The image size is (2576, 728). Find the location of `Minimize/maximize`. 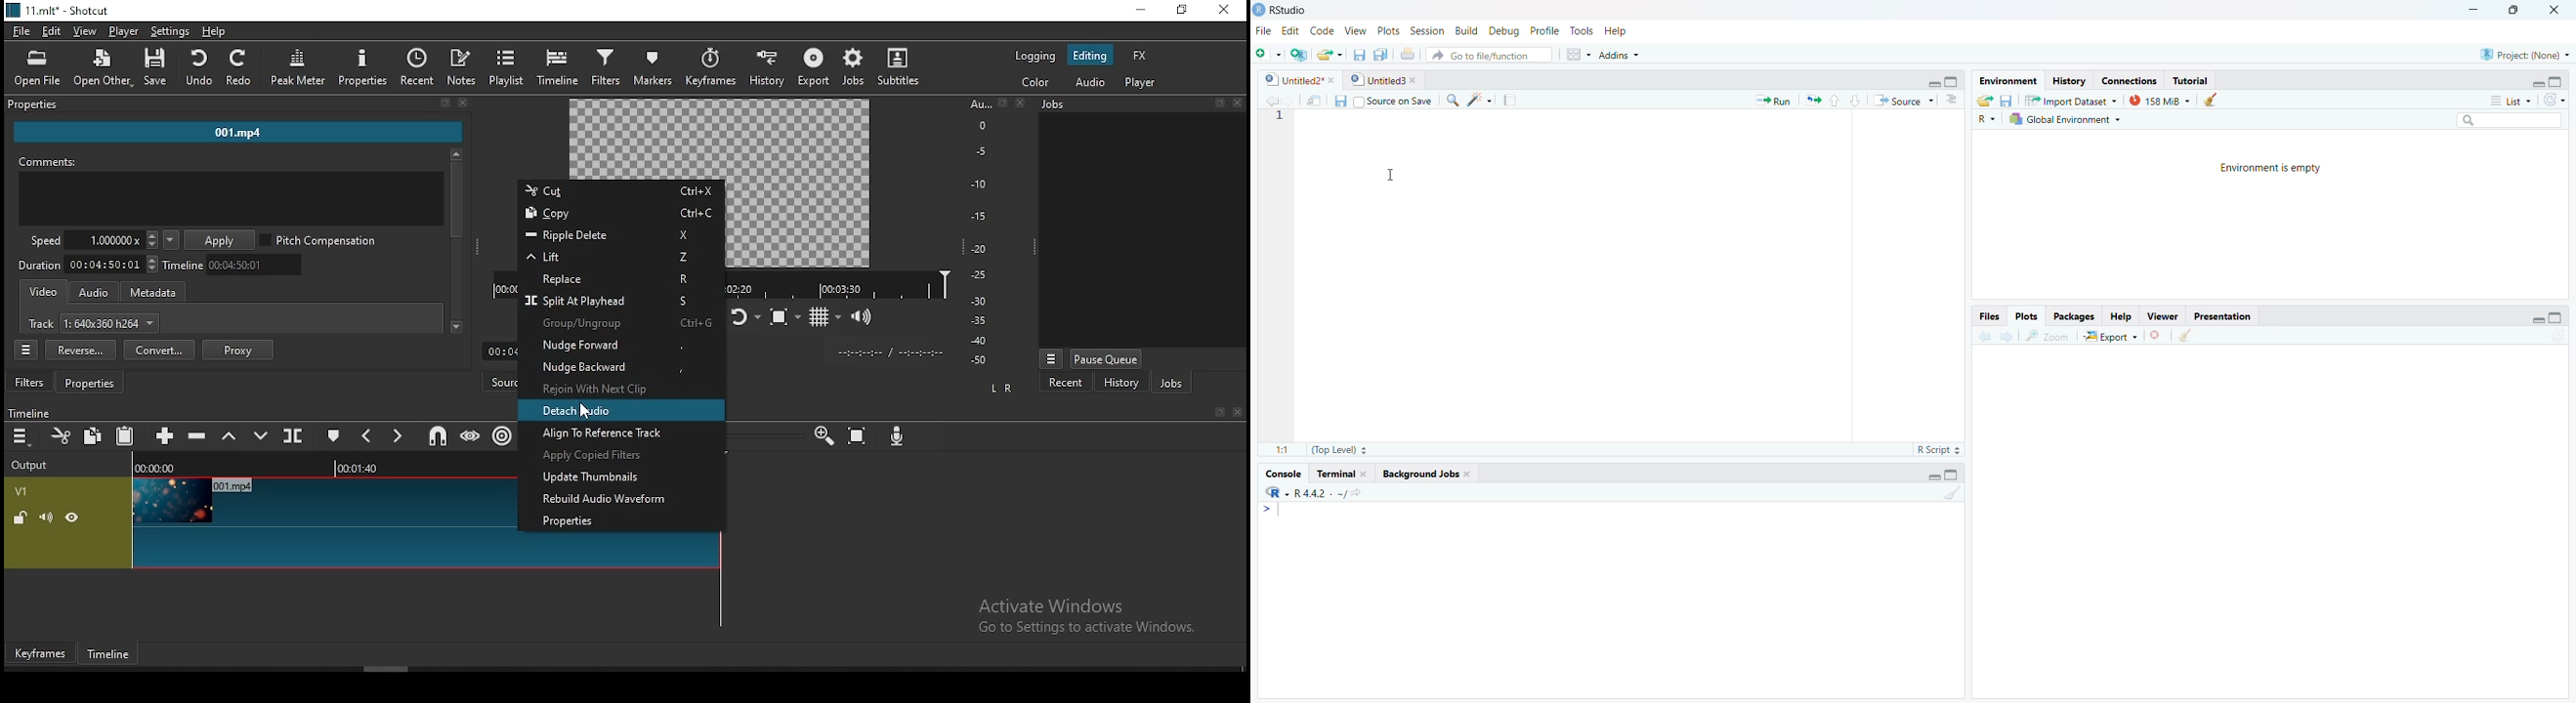

Minimize/maximize is located at coordinates (2544, 316).